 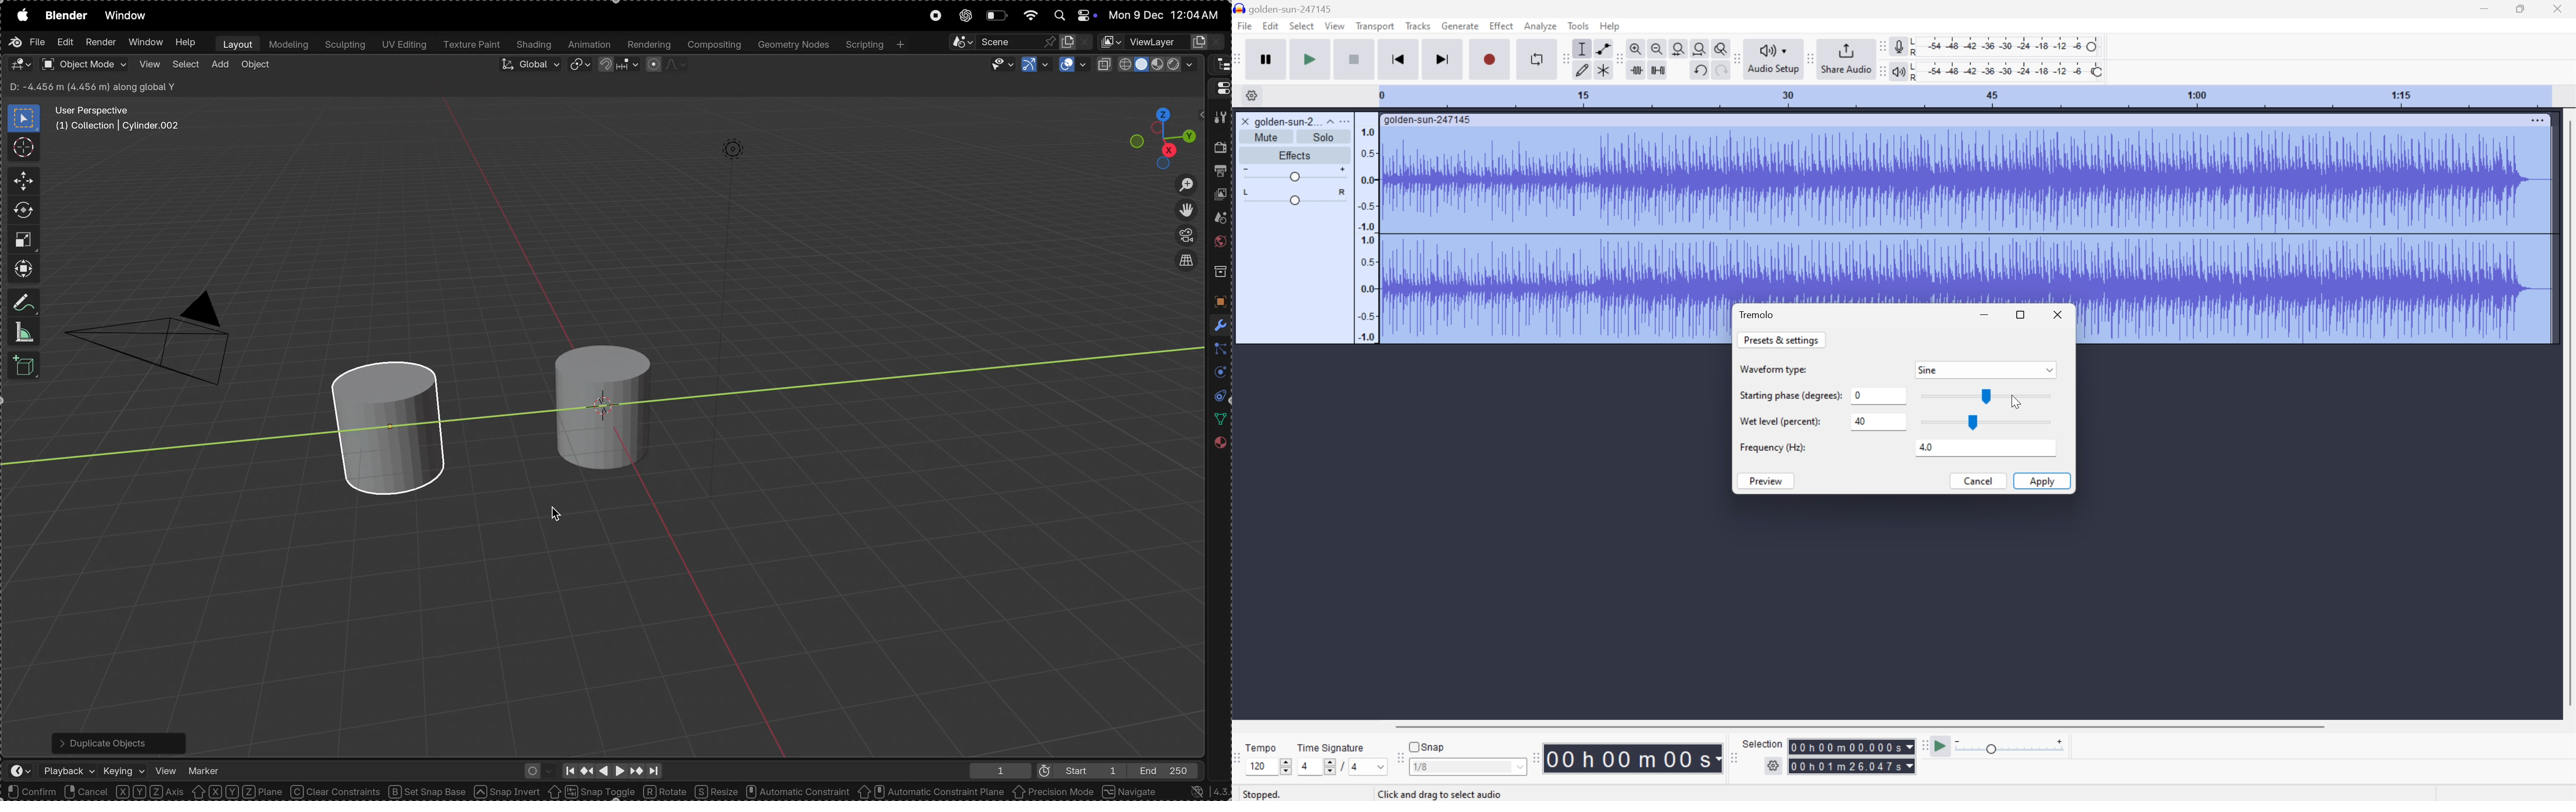 I want to click on Tempo, so click(x=1261, y=746).